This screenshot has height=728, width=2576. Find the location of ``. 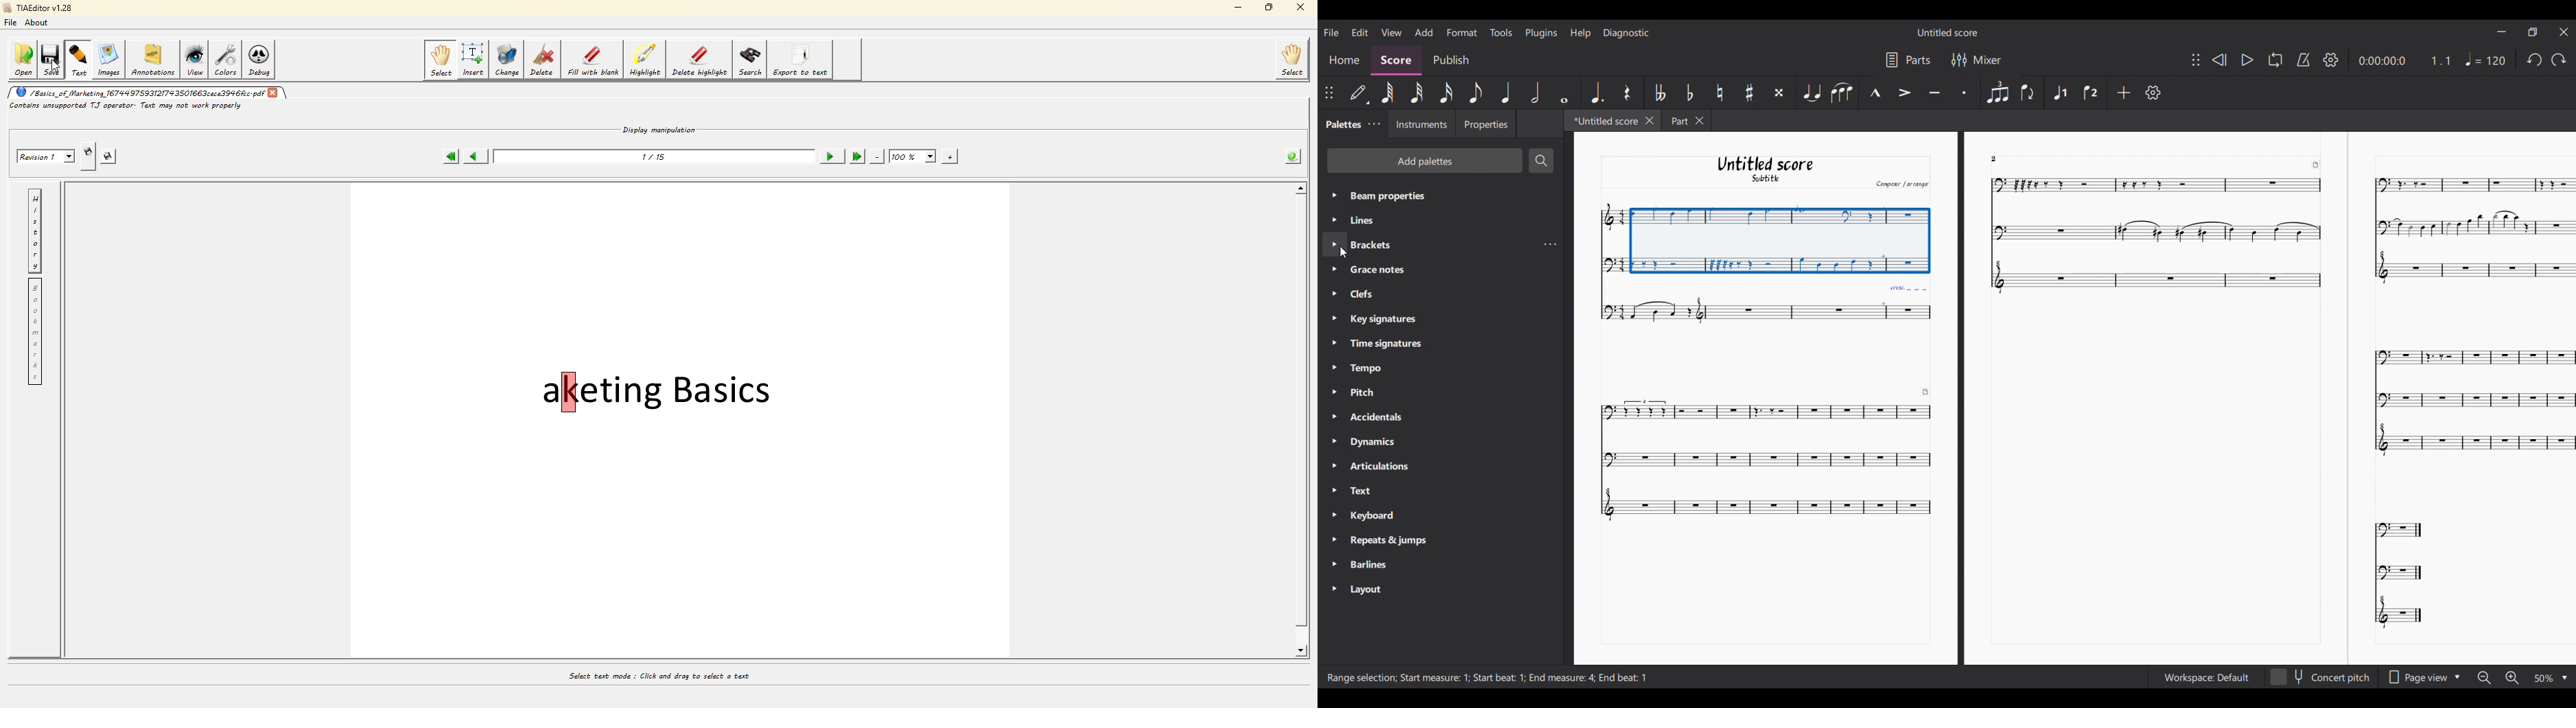

 is located at coordinates (1331, 195).